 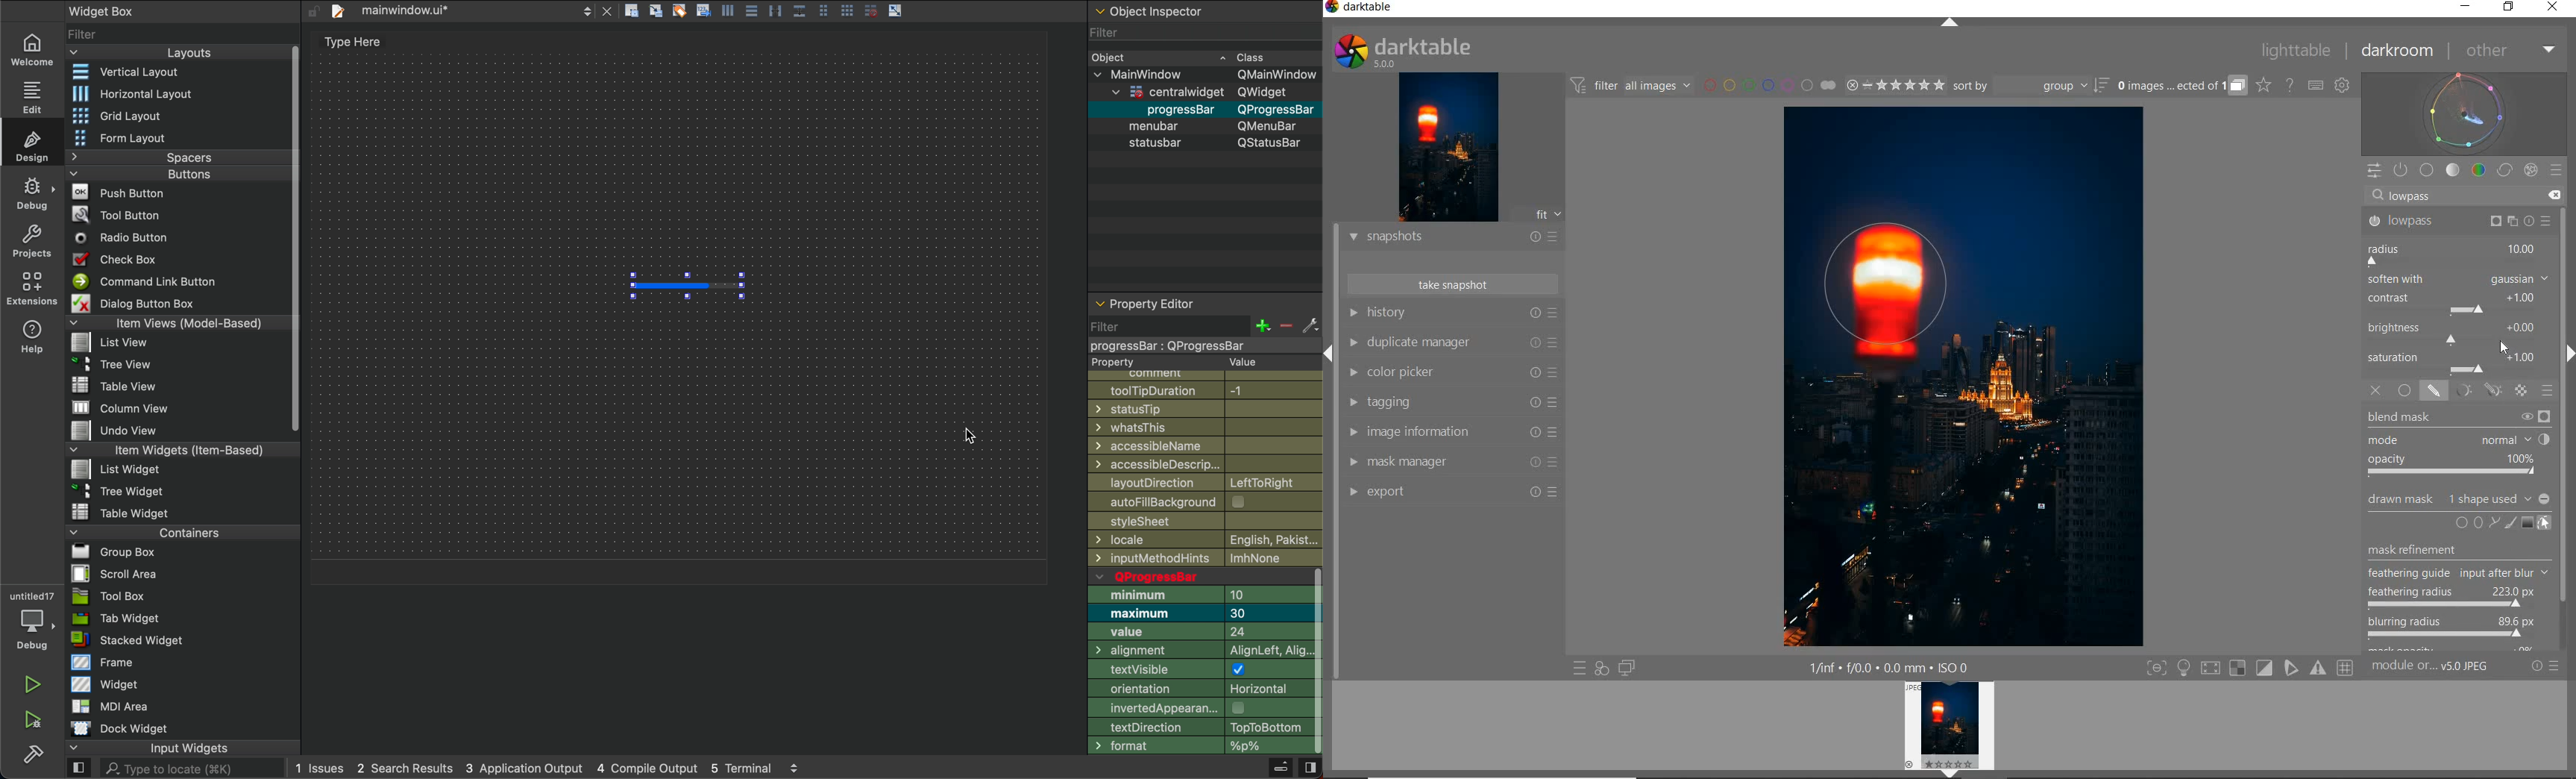 What do you see at coordinates (2289, 84) in the screenshot?
I see `HELP ONLINE` at bounding box center [2289, 84].